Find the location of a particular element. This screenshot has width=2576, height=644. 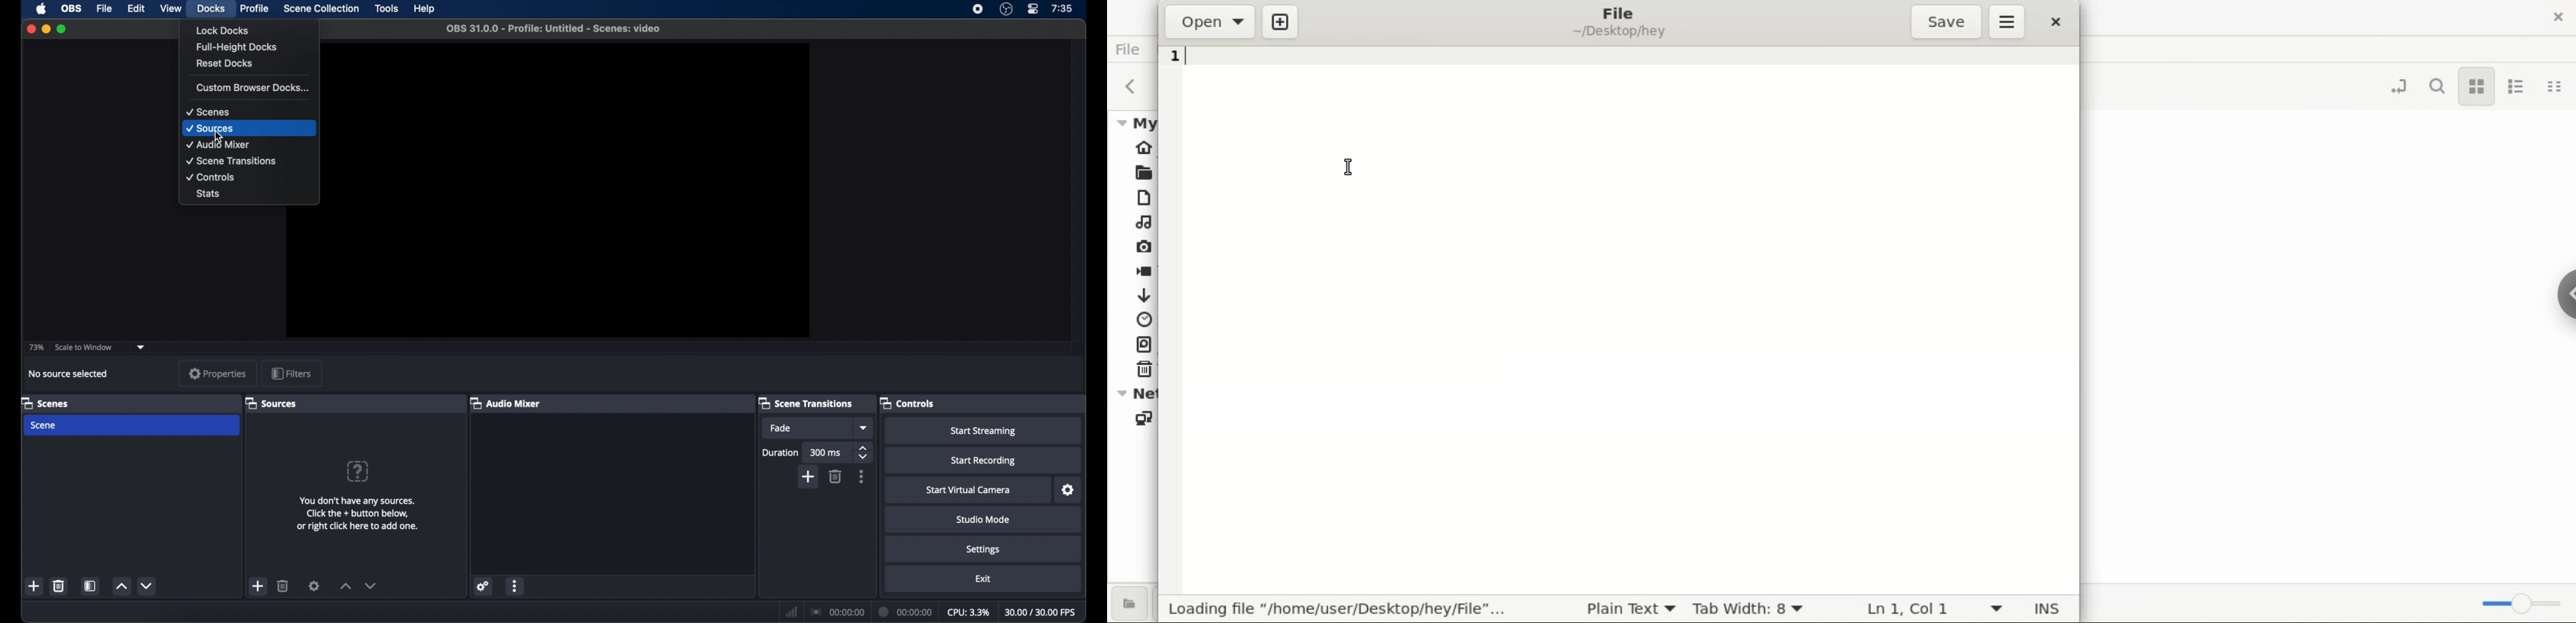

help is located at coordinates (357, 471).